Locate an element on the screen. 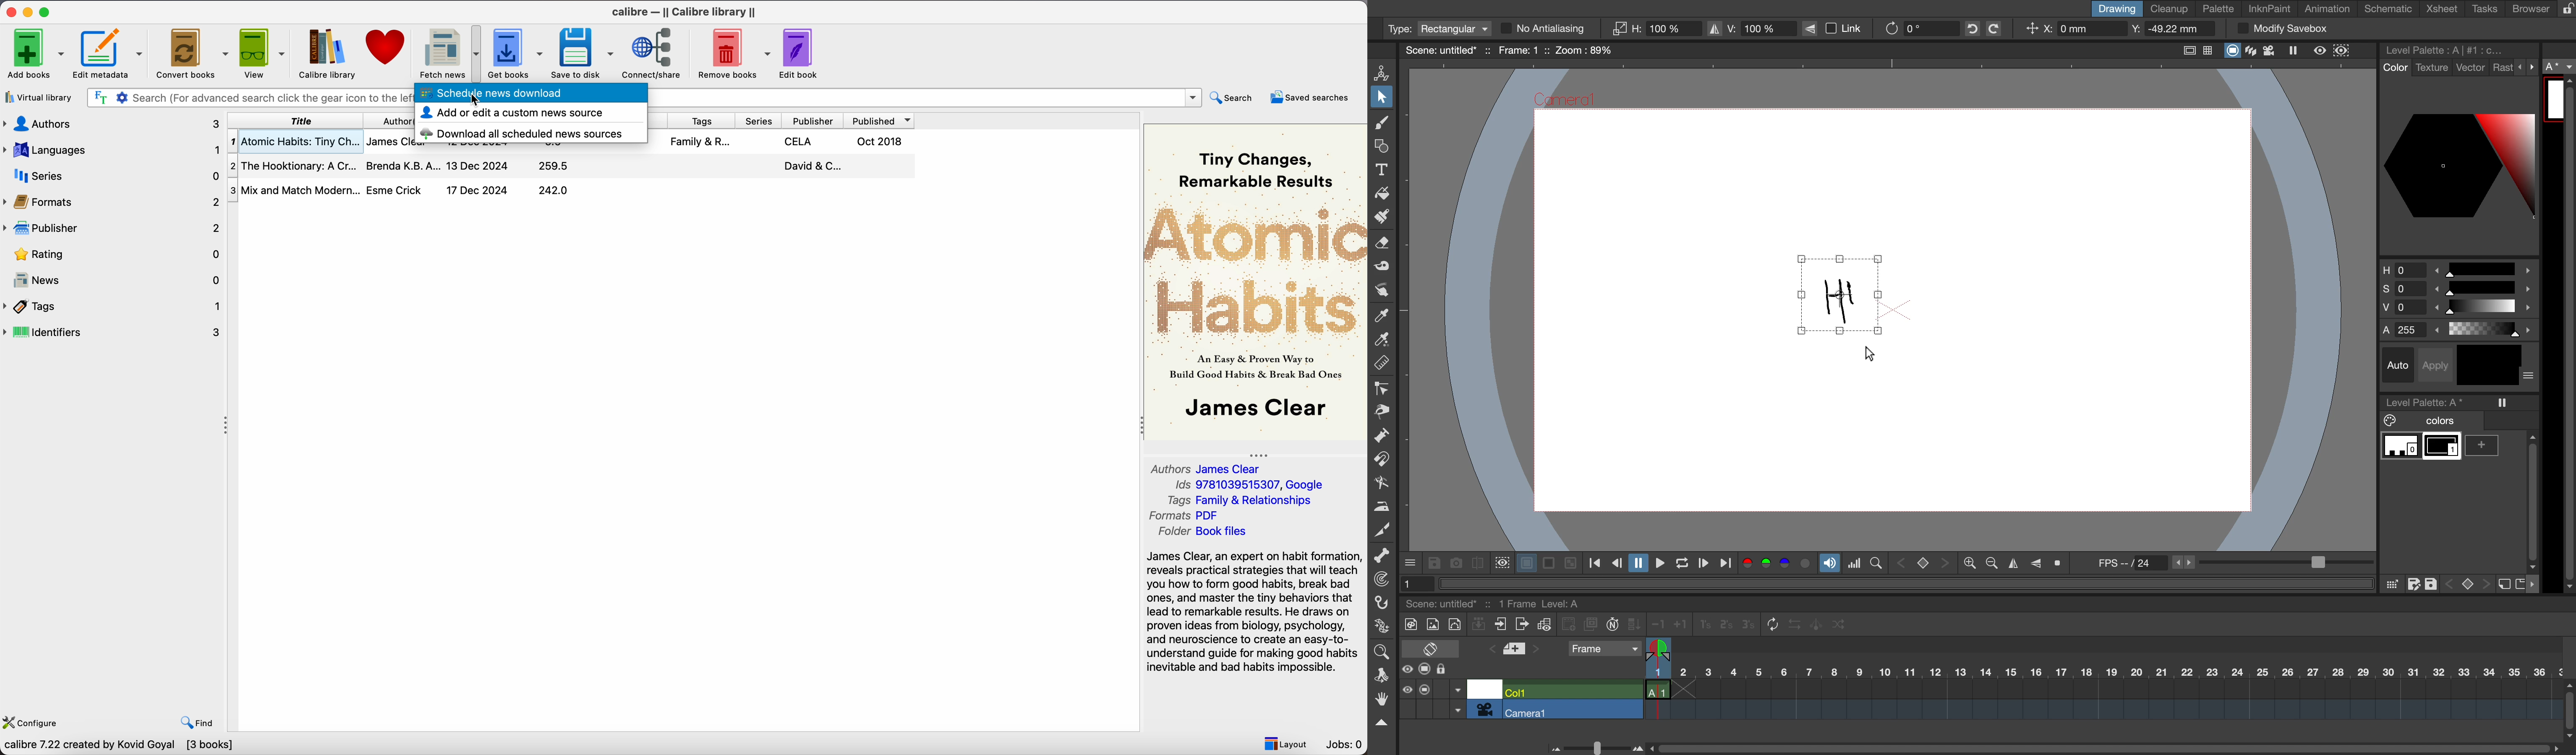 The height and width of the screenshot is (756, 2576). sidebar vertical scroll bar is located at coordinates (2568, 334).